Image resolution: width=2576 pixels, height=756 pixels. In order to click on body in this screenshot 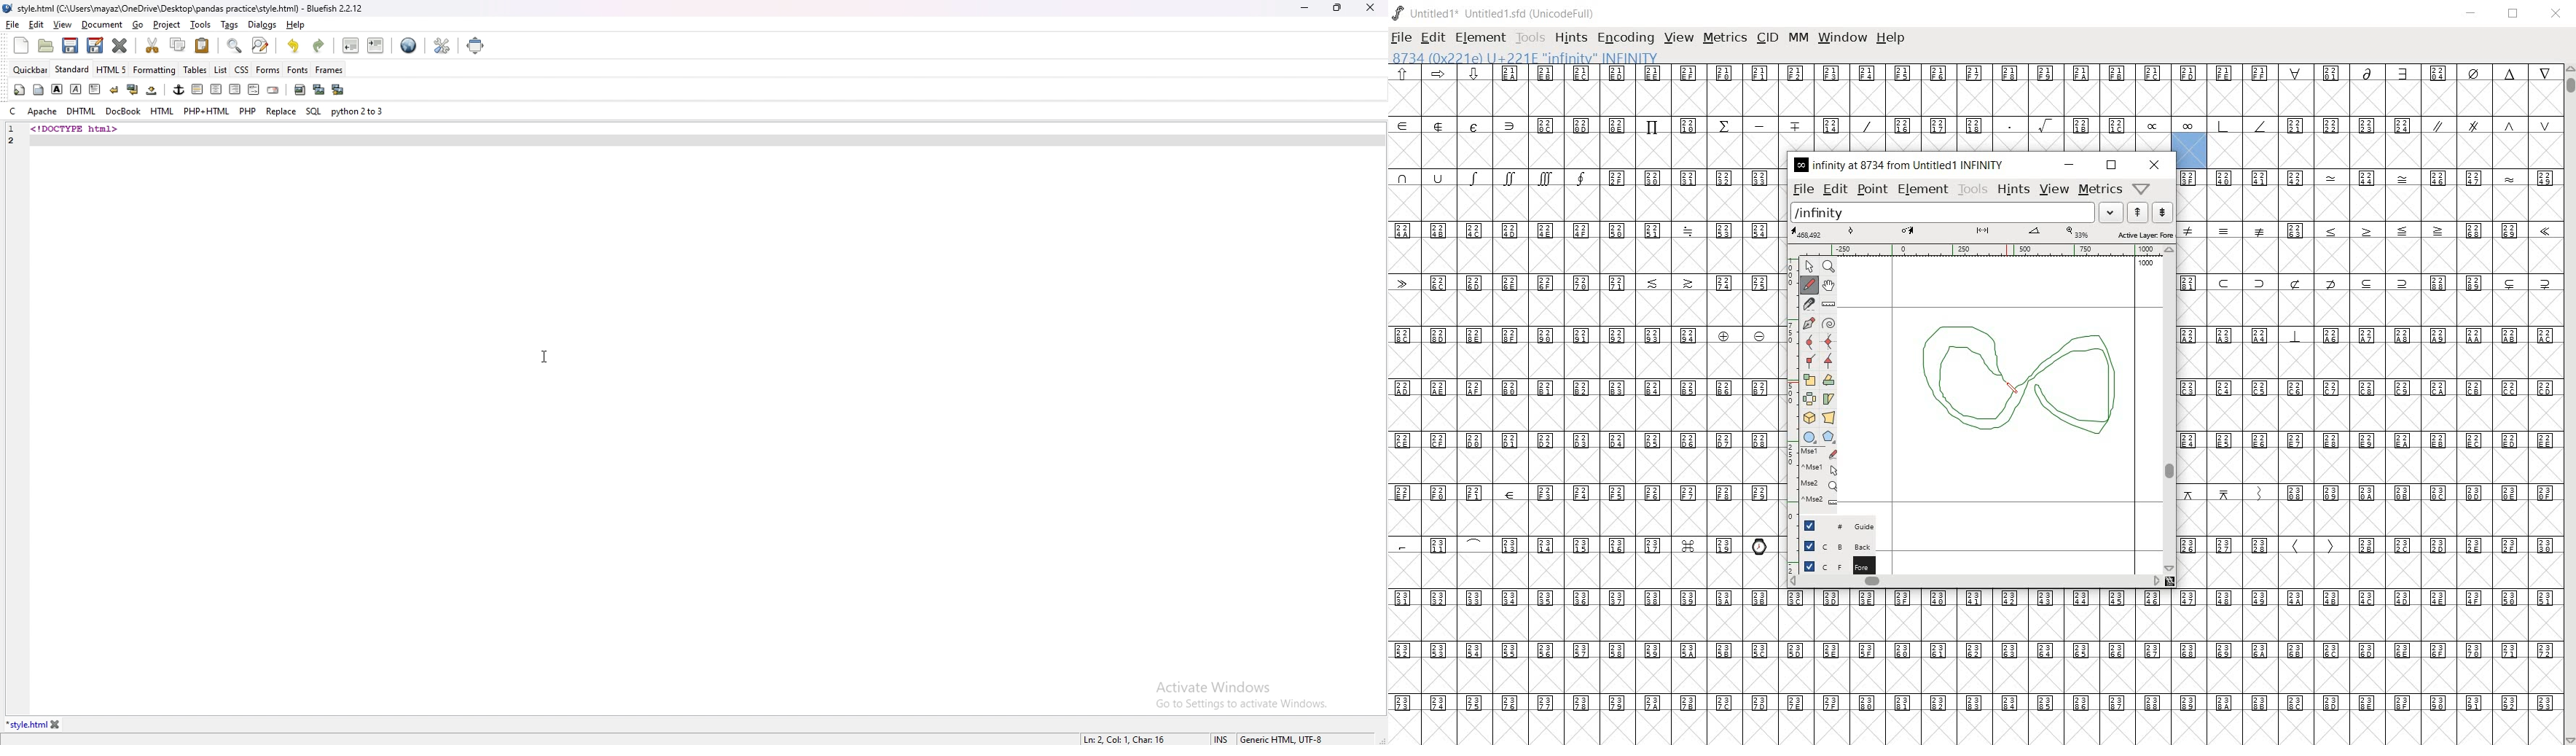, I will do `click(40, 88)`.